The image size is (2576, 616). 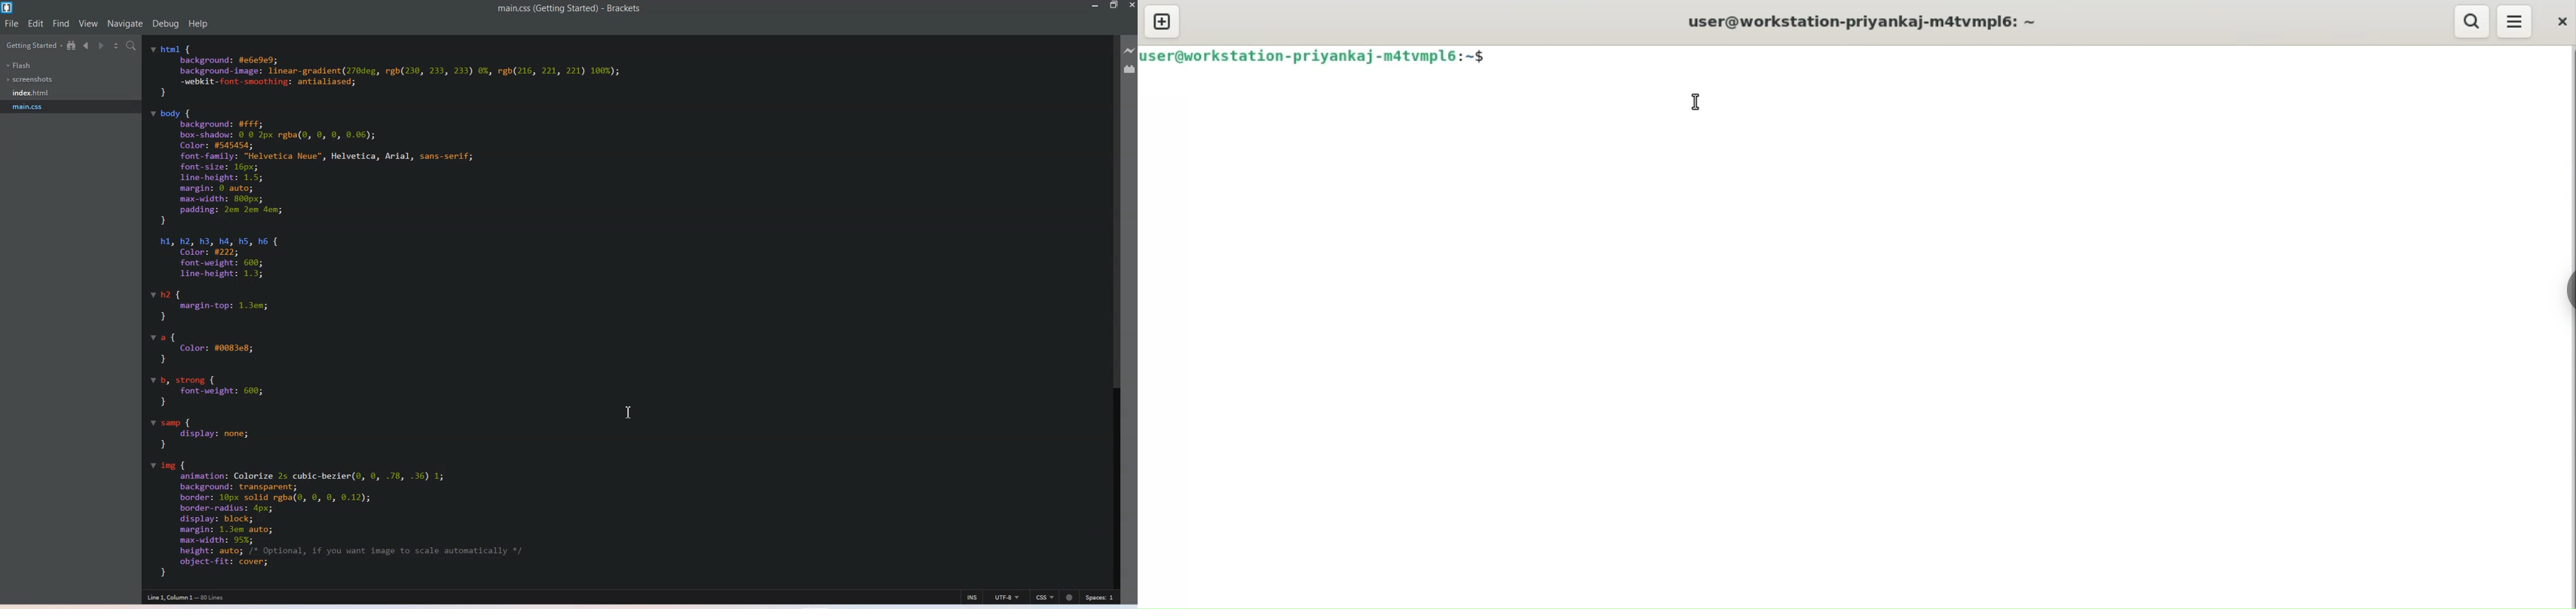 What do you see at coordinates (37, 23) in the screenshot?
I see `Edit` at bounding box center [37, 23].